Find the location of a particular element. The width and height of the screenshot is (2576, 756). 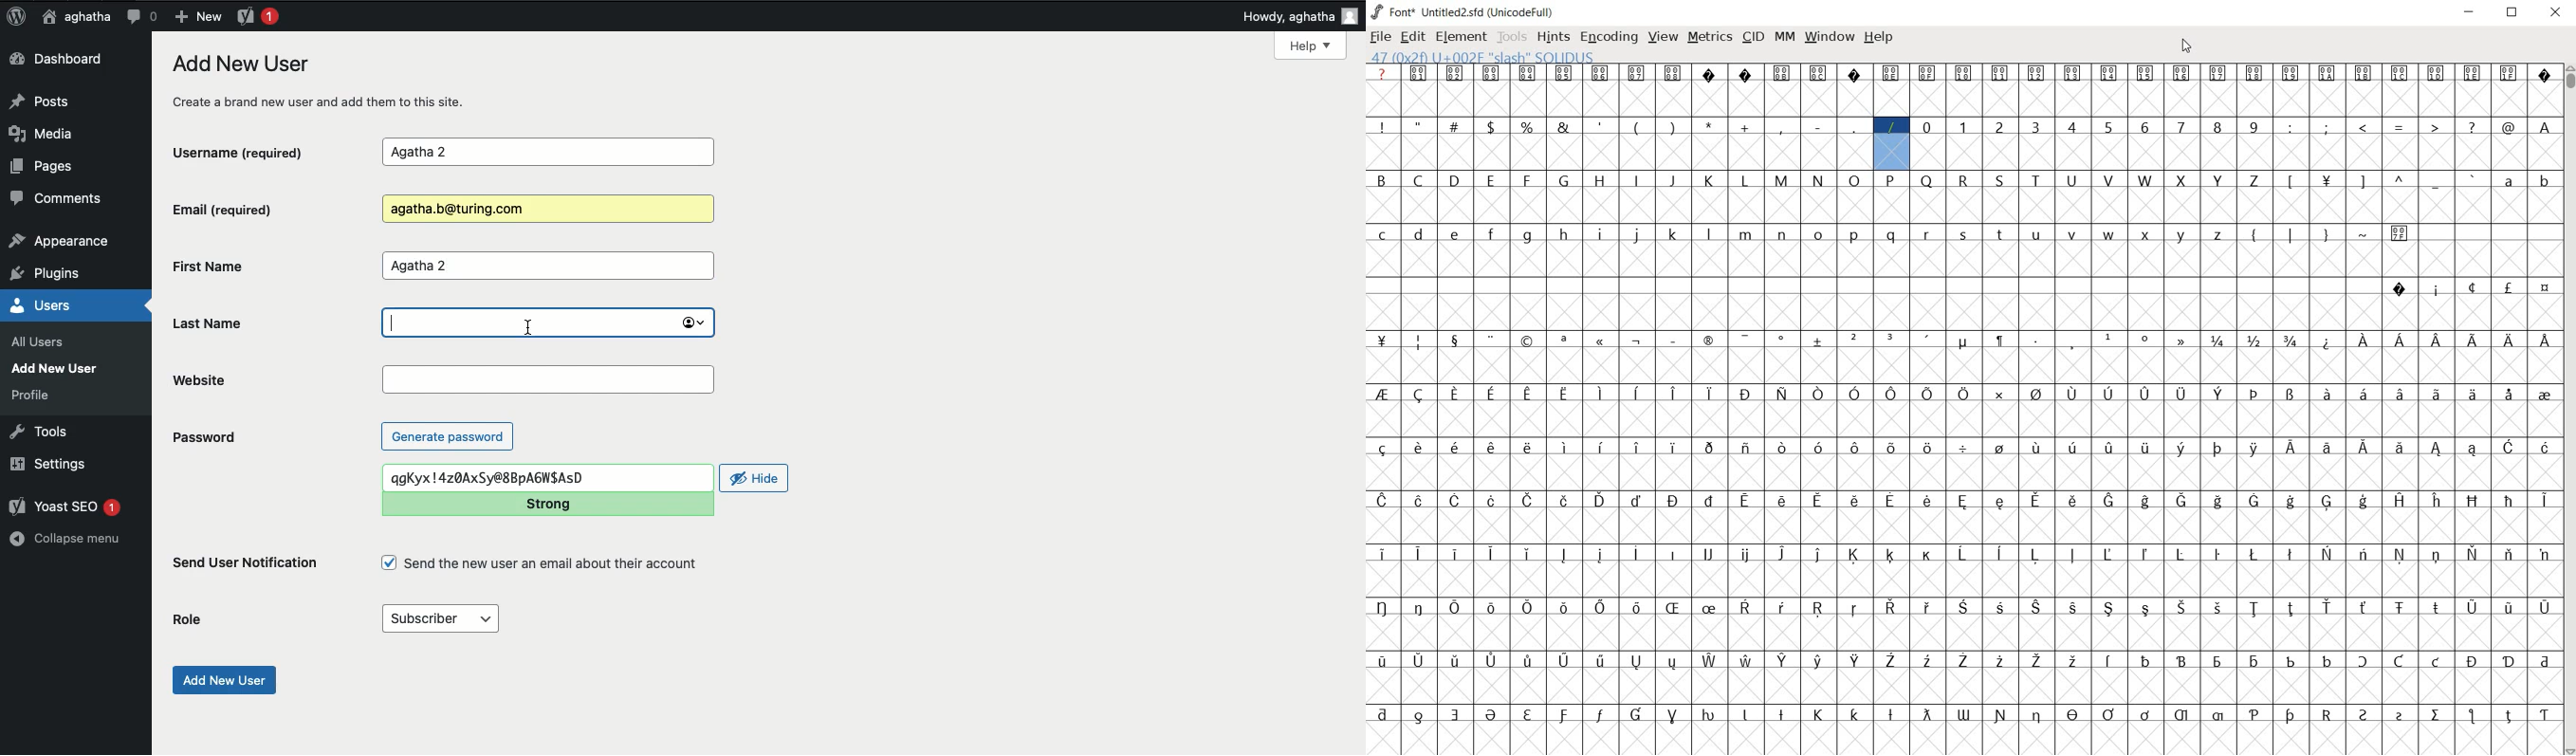

glyph is located at coordinates (1854, 609).